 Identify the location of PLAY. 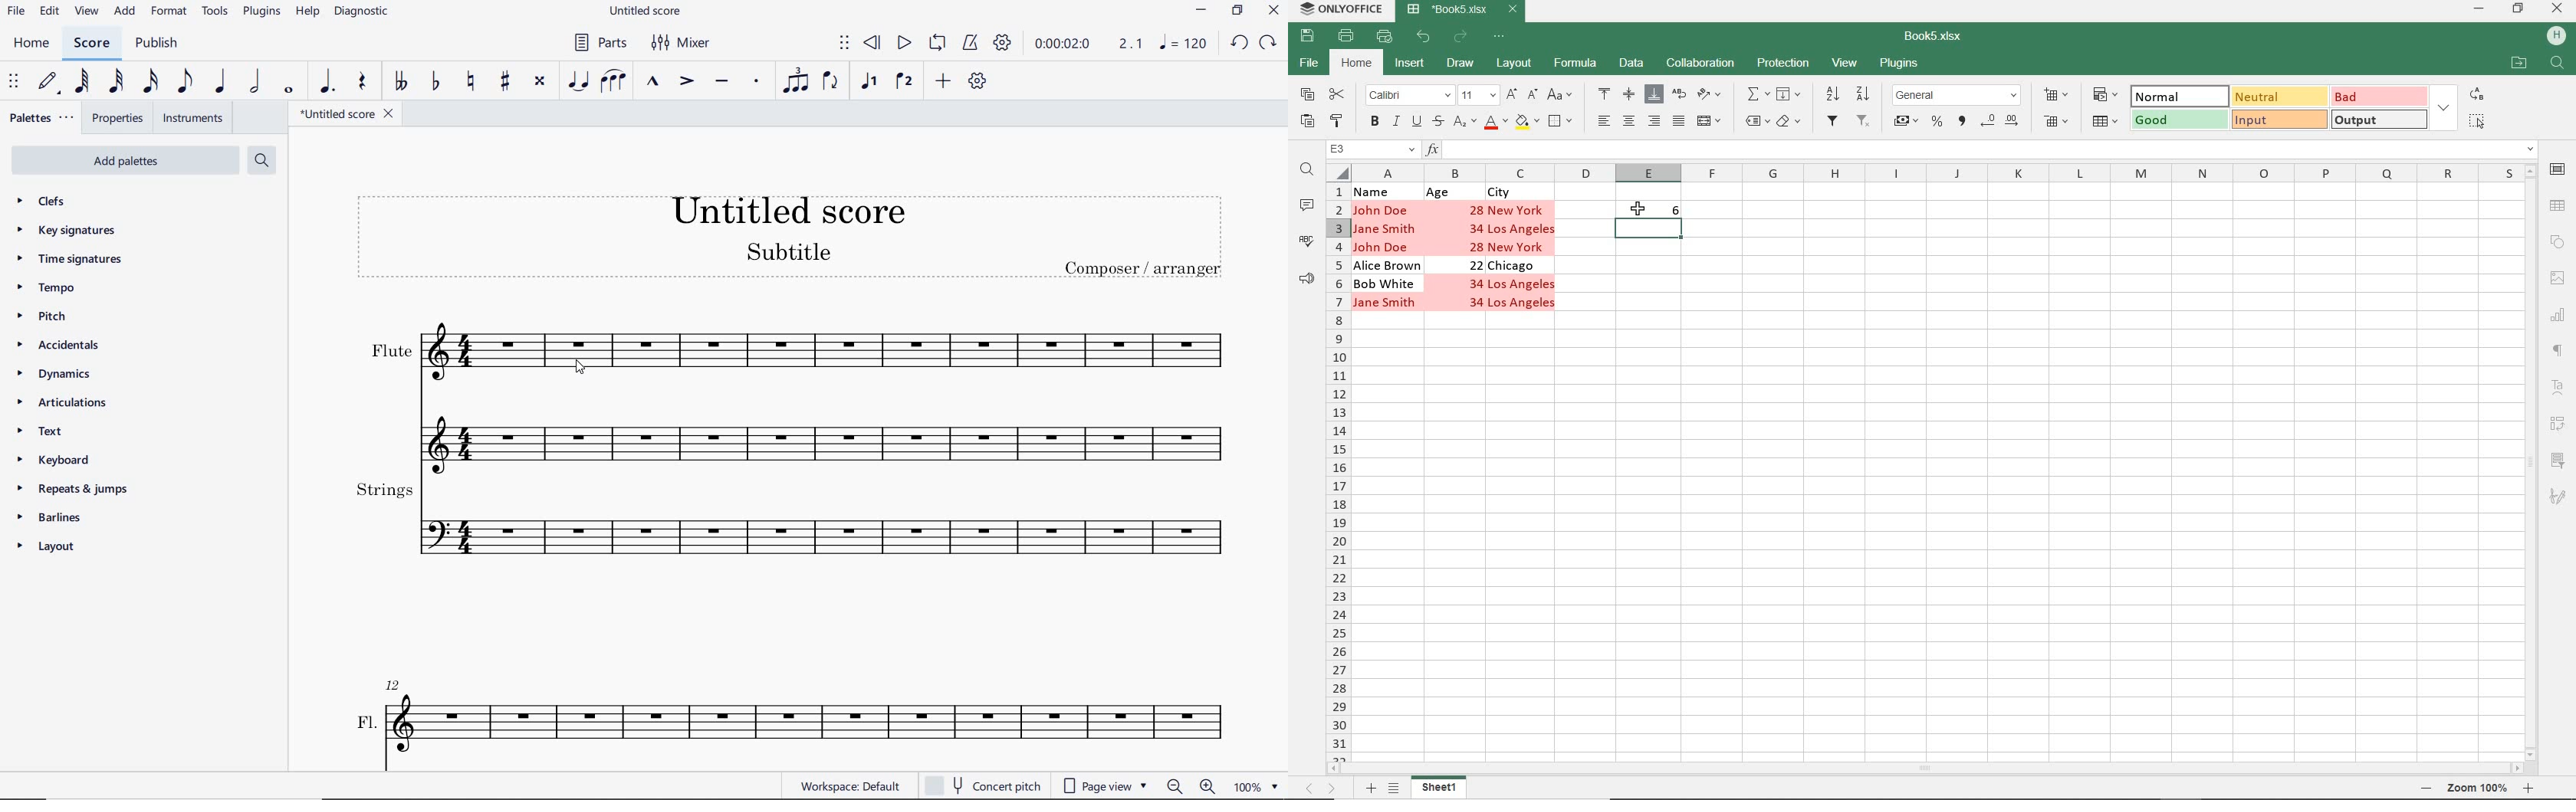
(901, 43).